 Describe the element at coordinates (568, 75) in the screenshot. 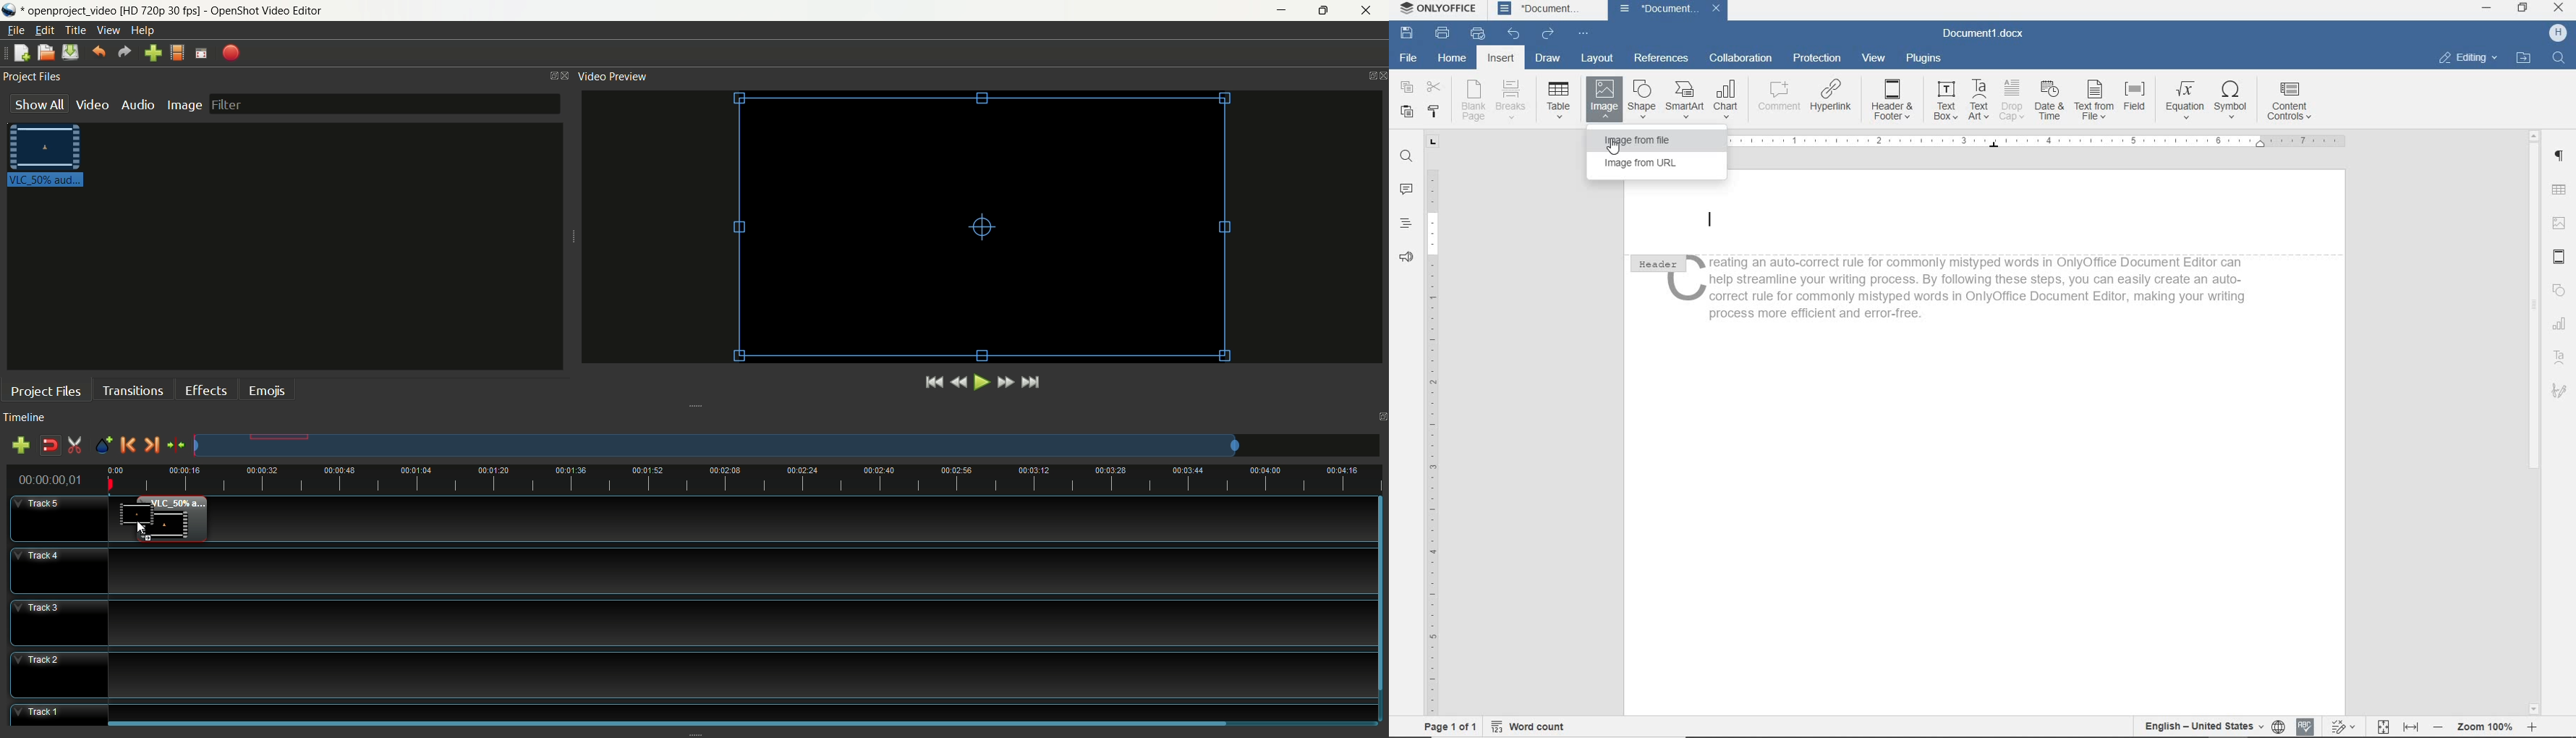

I see `close window` at that location.